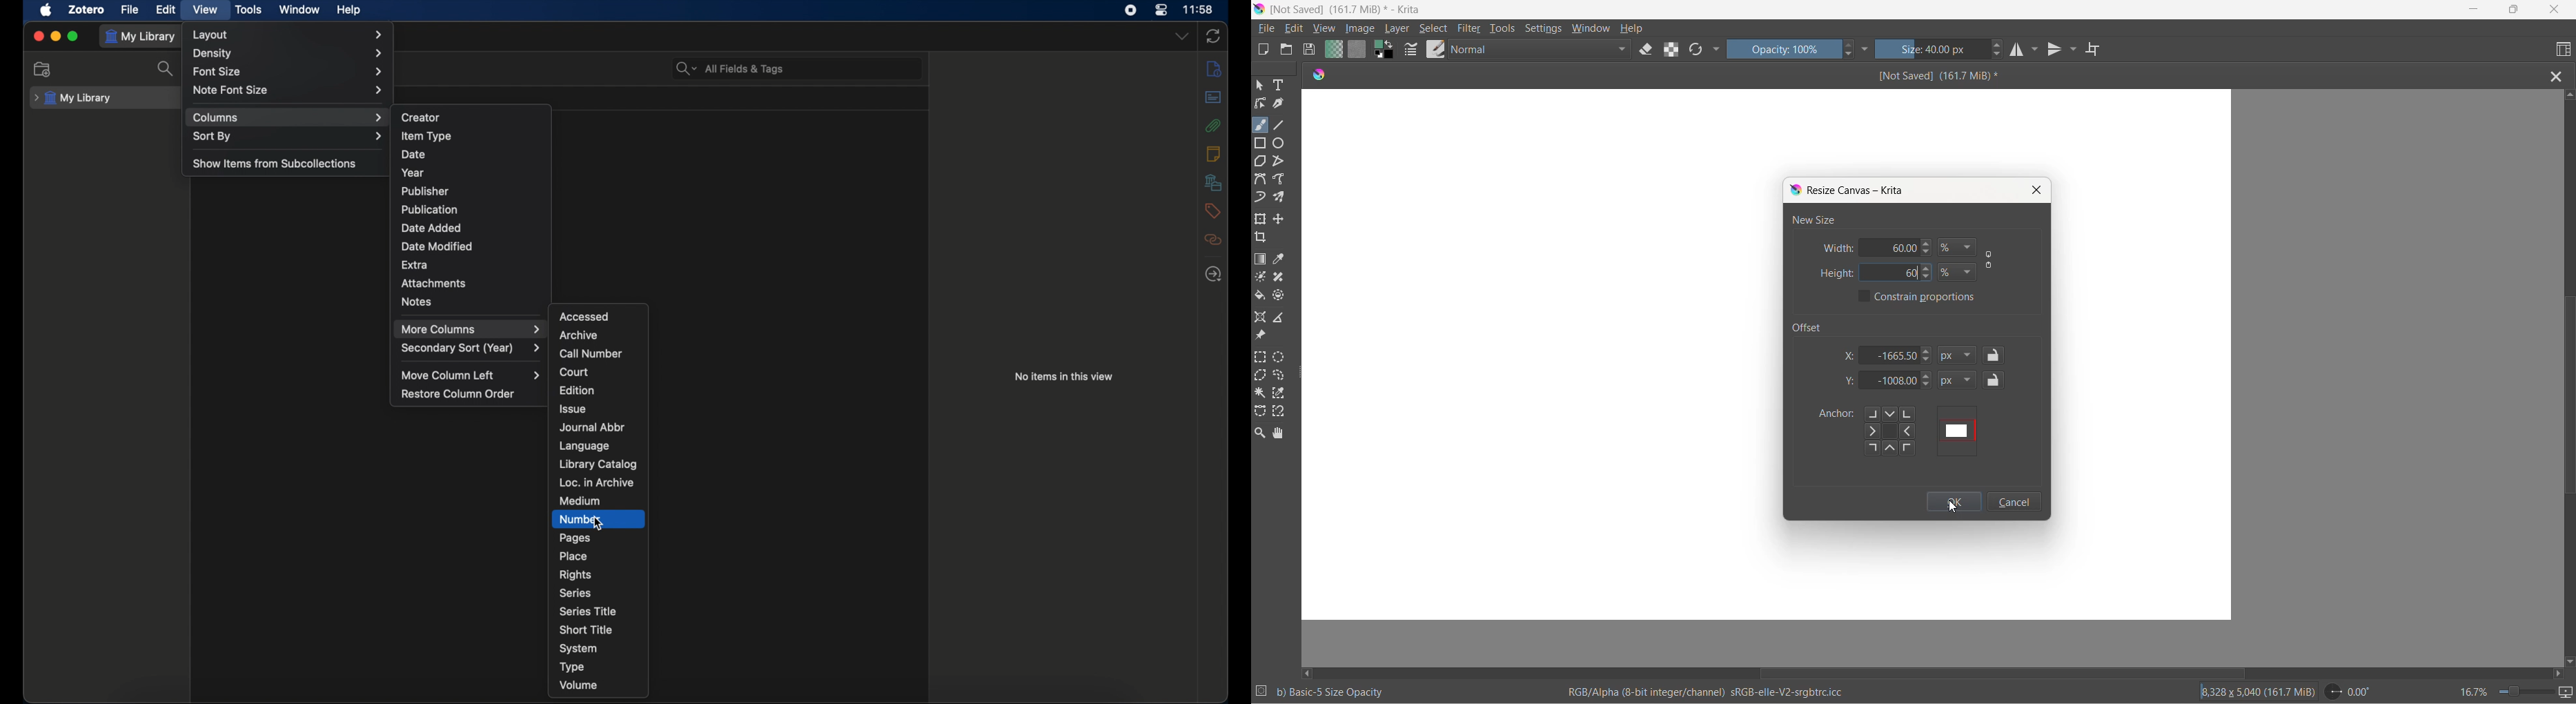 This screenshot has width=2576, height=728. Describe the element at coordinates (586, 446) in the screenshot. I see `language` at that location.